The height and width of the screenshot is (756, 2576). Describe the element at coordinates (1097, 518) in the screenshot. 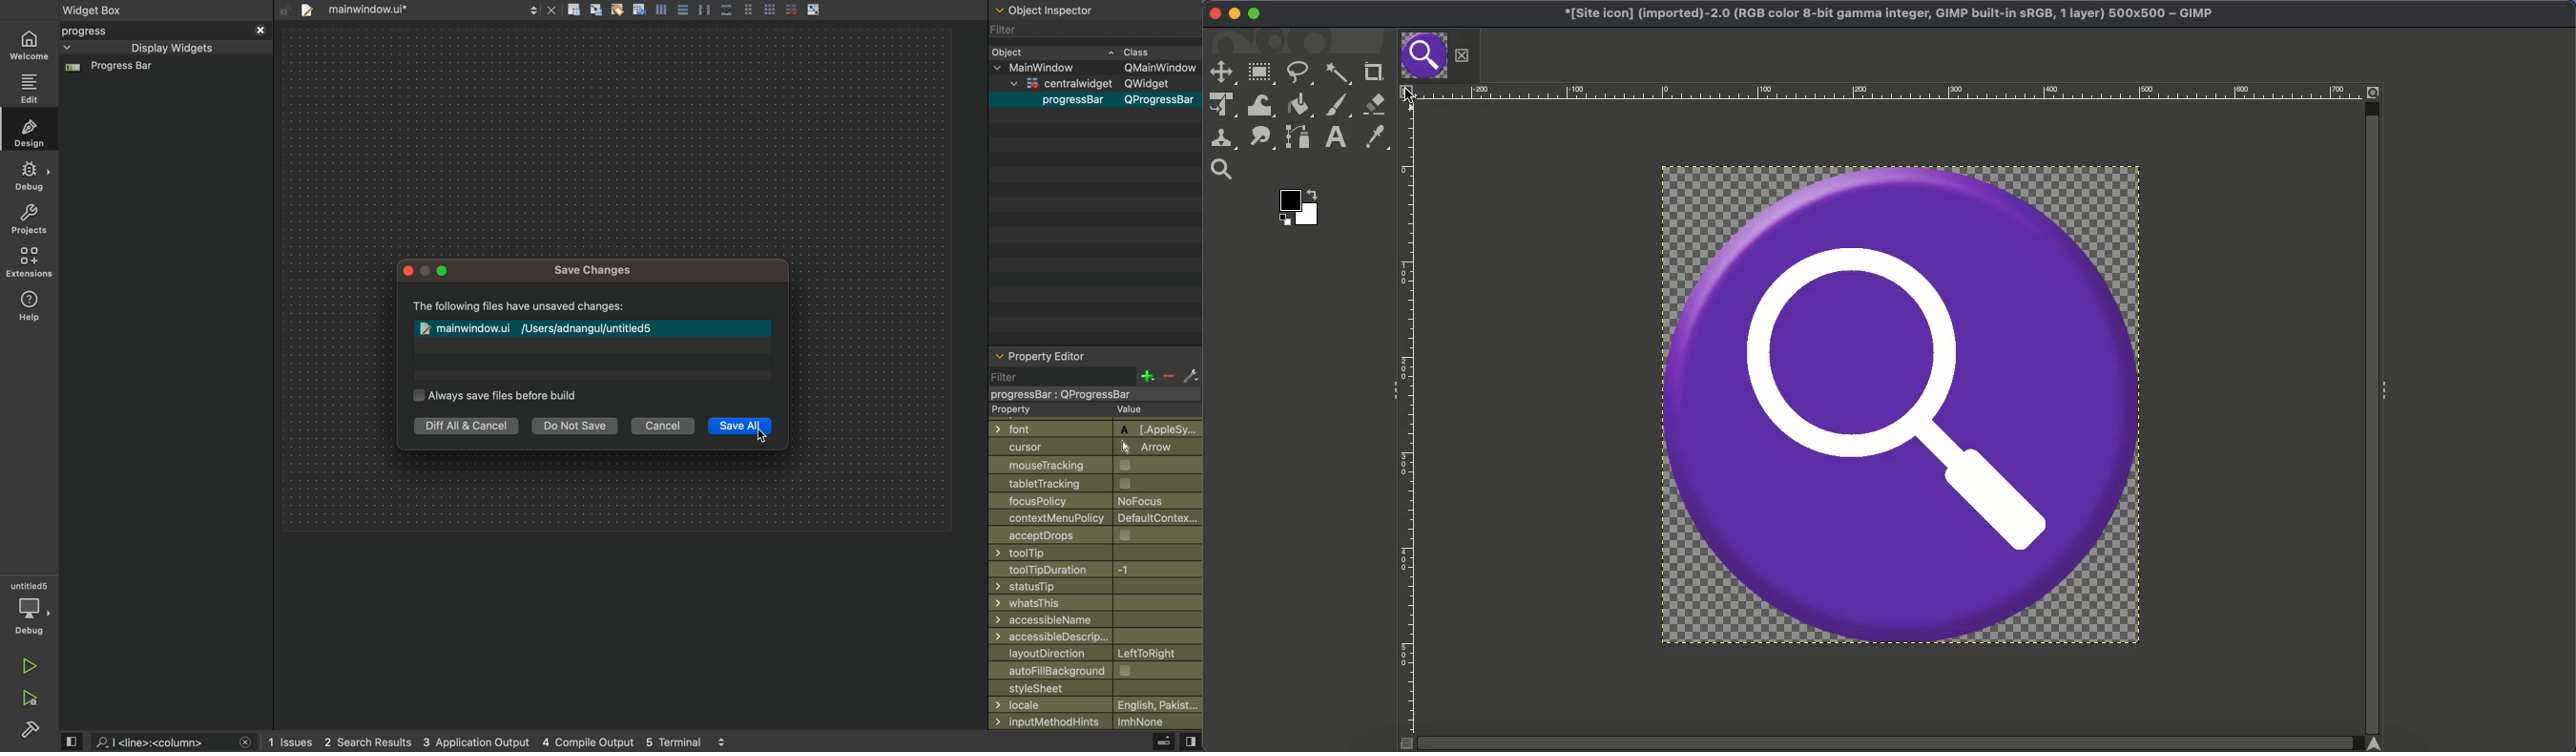

I see `contextmenupolicy` at that location.